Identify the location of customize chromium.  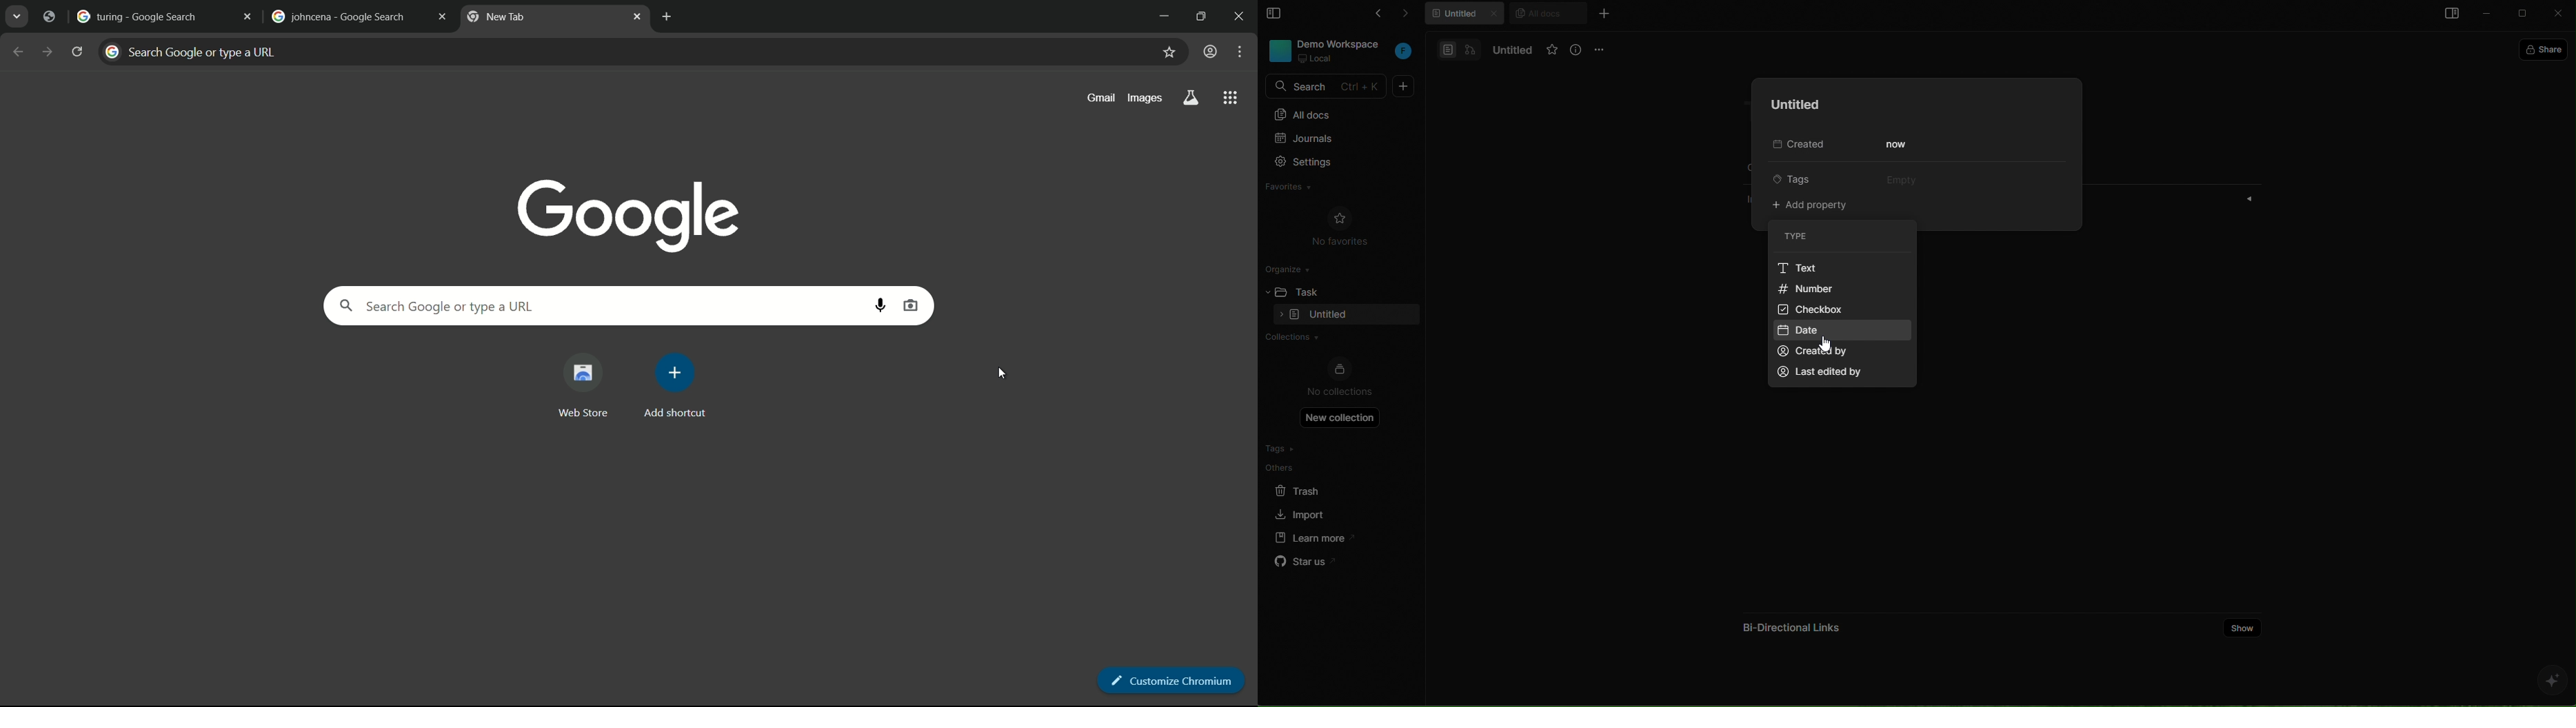
(1168, 676).